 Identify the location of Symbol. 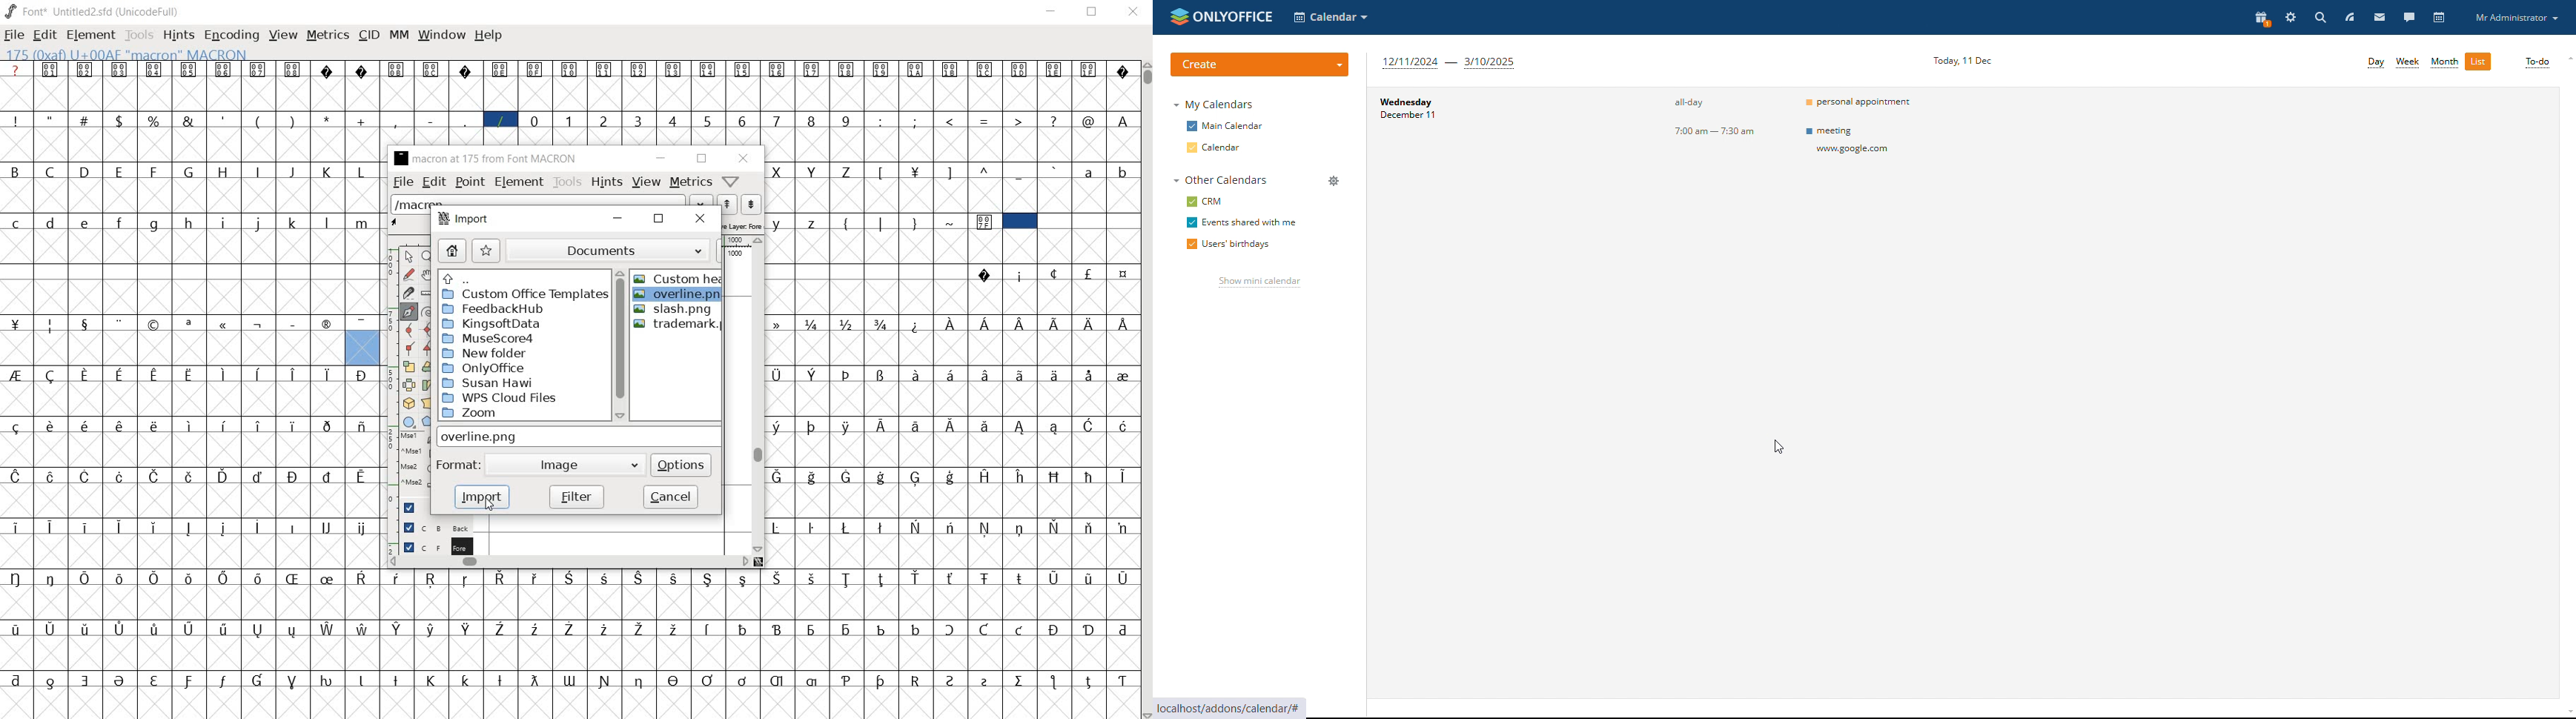
(847, 677).